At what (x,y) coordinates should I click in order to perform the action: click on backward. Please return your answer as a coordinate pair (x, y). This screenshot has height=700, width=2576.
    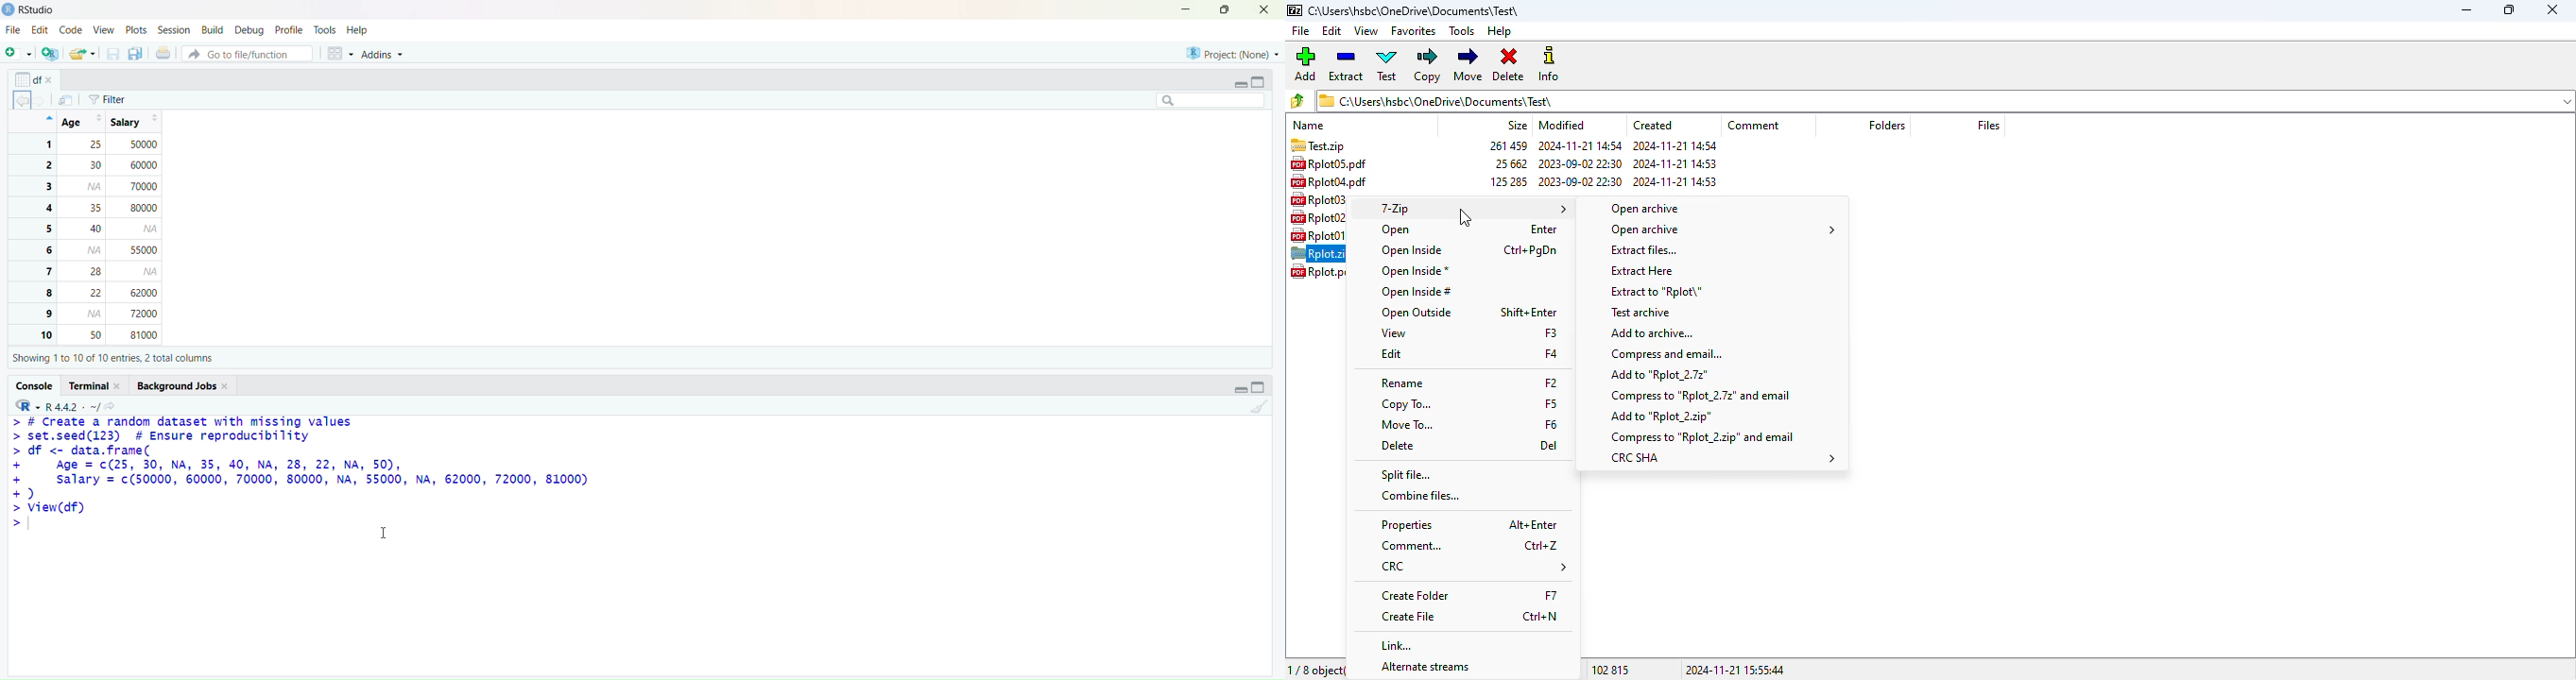
    Looking at the image, I should click on (23, 99).